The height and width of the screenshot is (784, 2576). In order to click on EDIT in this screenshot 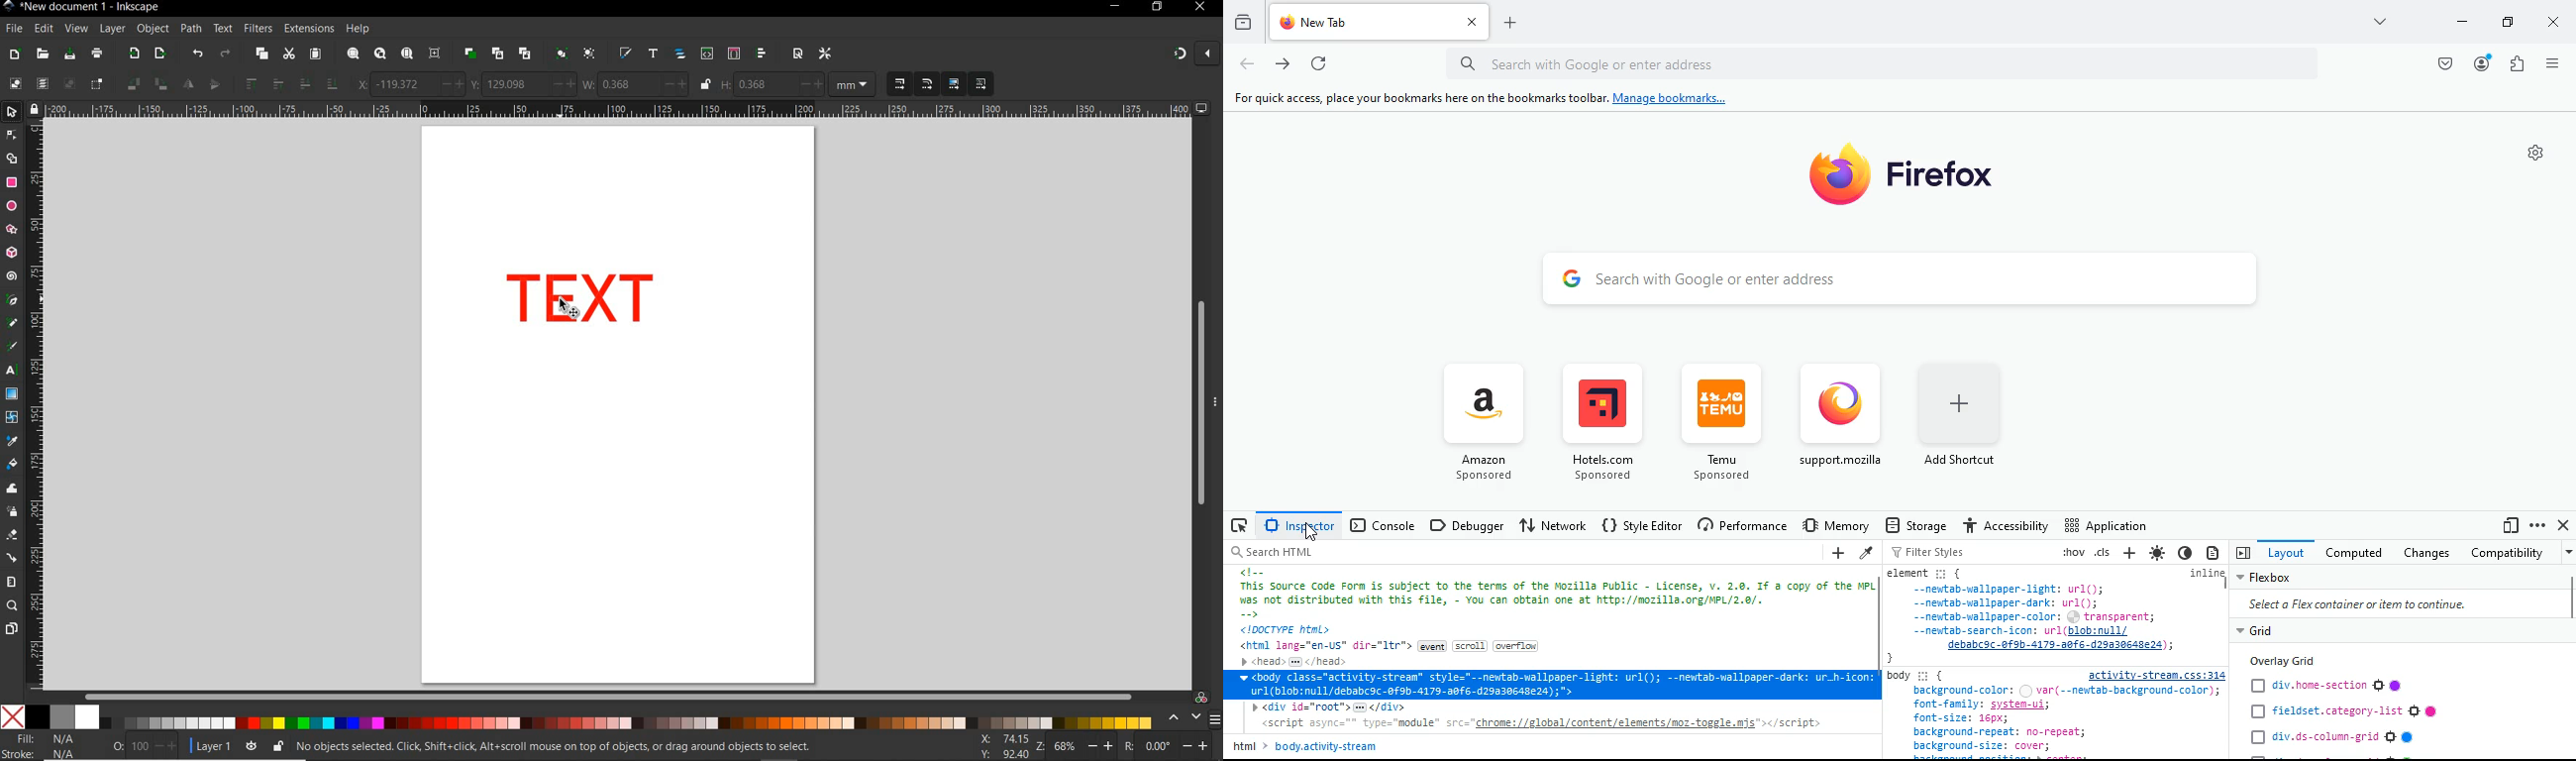, I will do `click(42, 29)`.